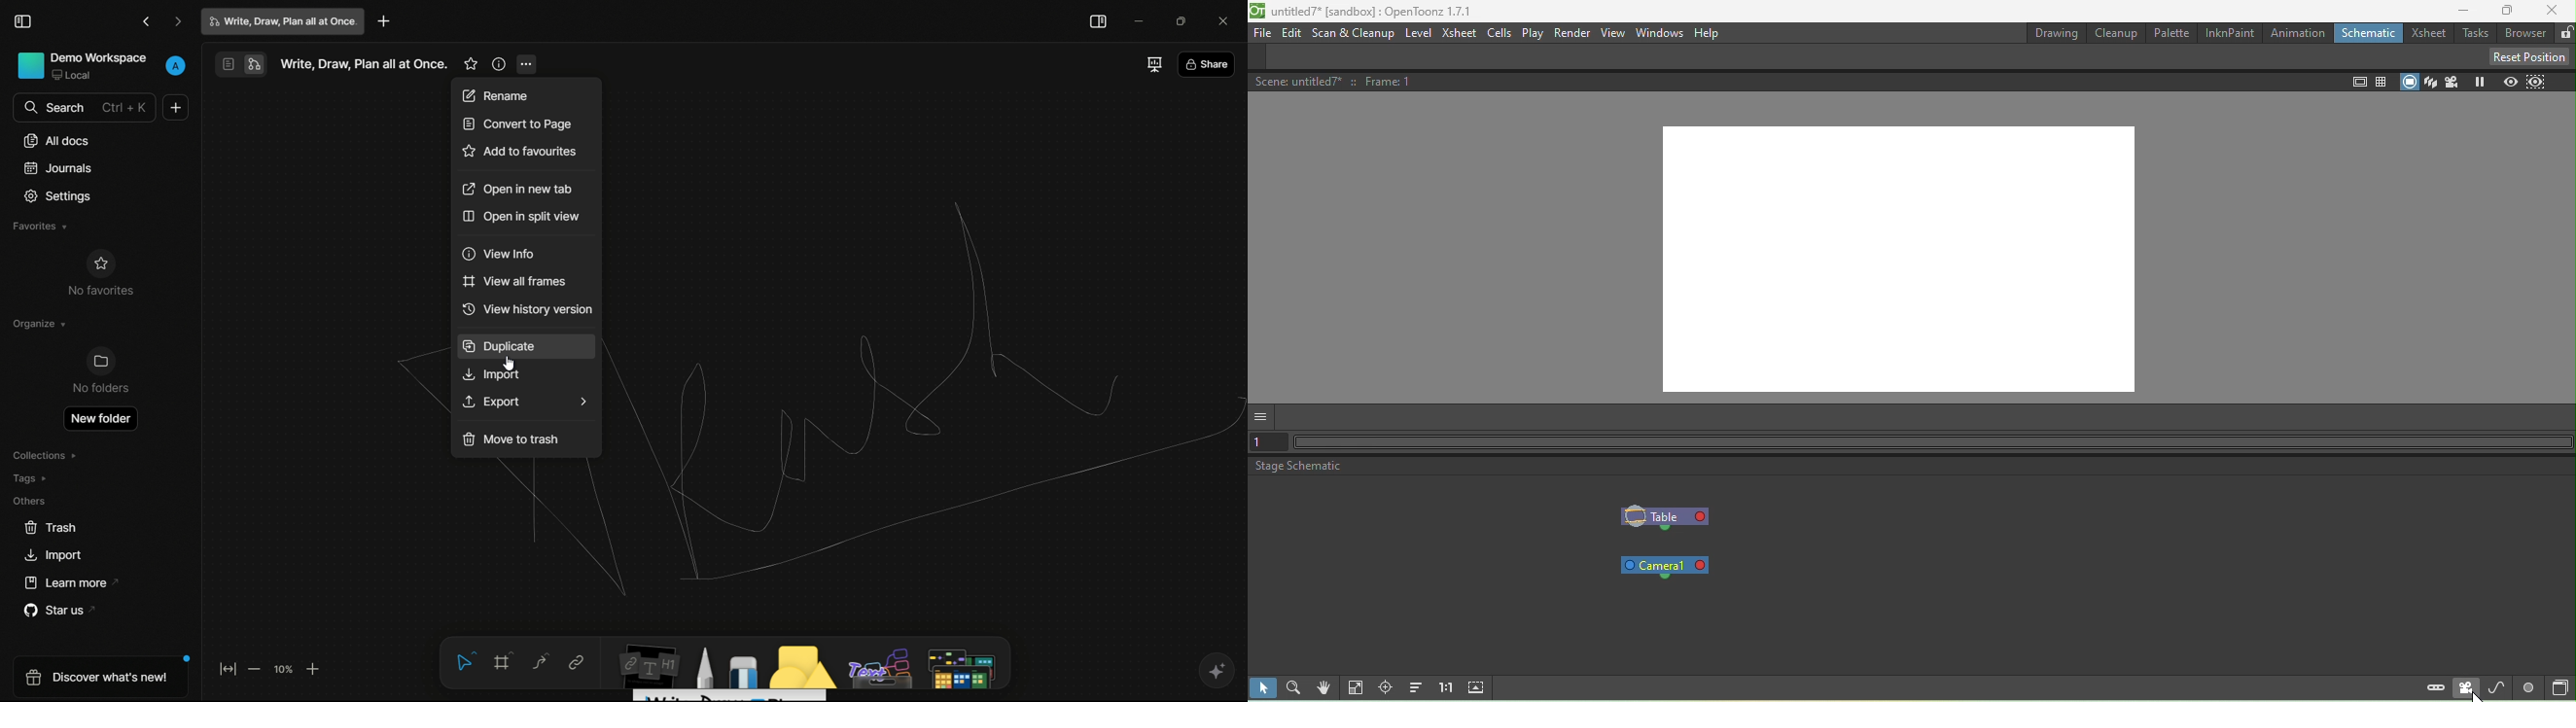 The image size is (2576, 728). Describe the element at coordinates (29, 501) in the screenshot. I see `others` at that location.